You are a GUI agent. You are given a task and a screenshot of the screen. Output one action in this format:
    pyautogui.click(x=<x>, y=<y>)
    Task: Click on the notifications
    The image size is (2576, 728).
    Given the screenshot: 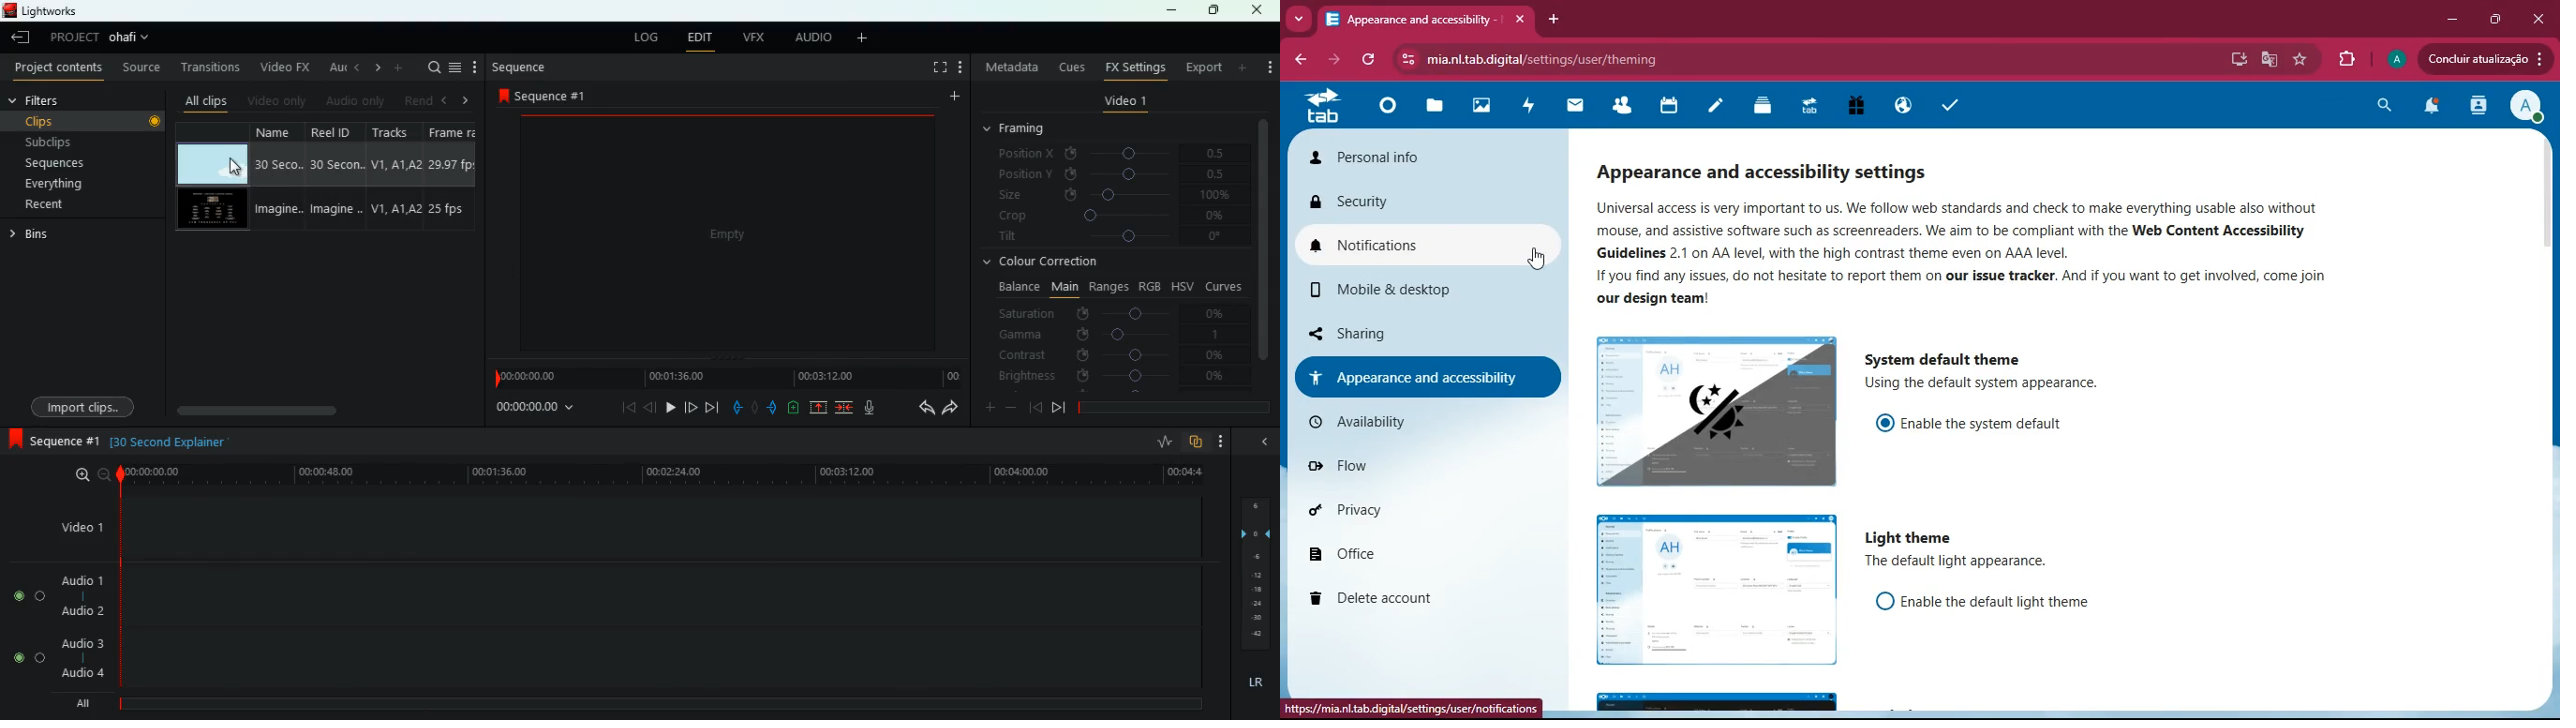 What is the action you would take?
    pyautogui.click(x=2432, y=109)
    